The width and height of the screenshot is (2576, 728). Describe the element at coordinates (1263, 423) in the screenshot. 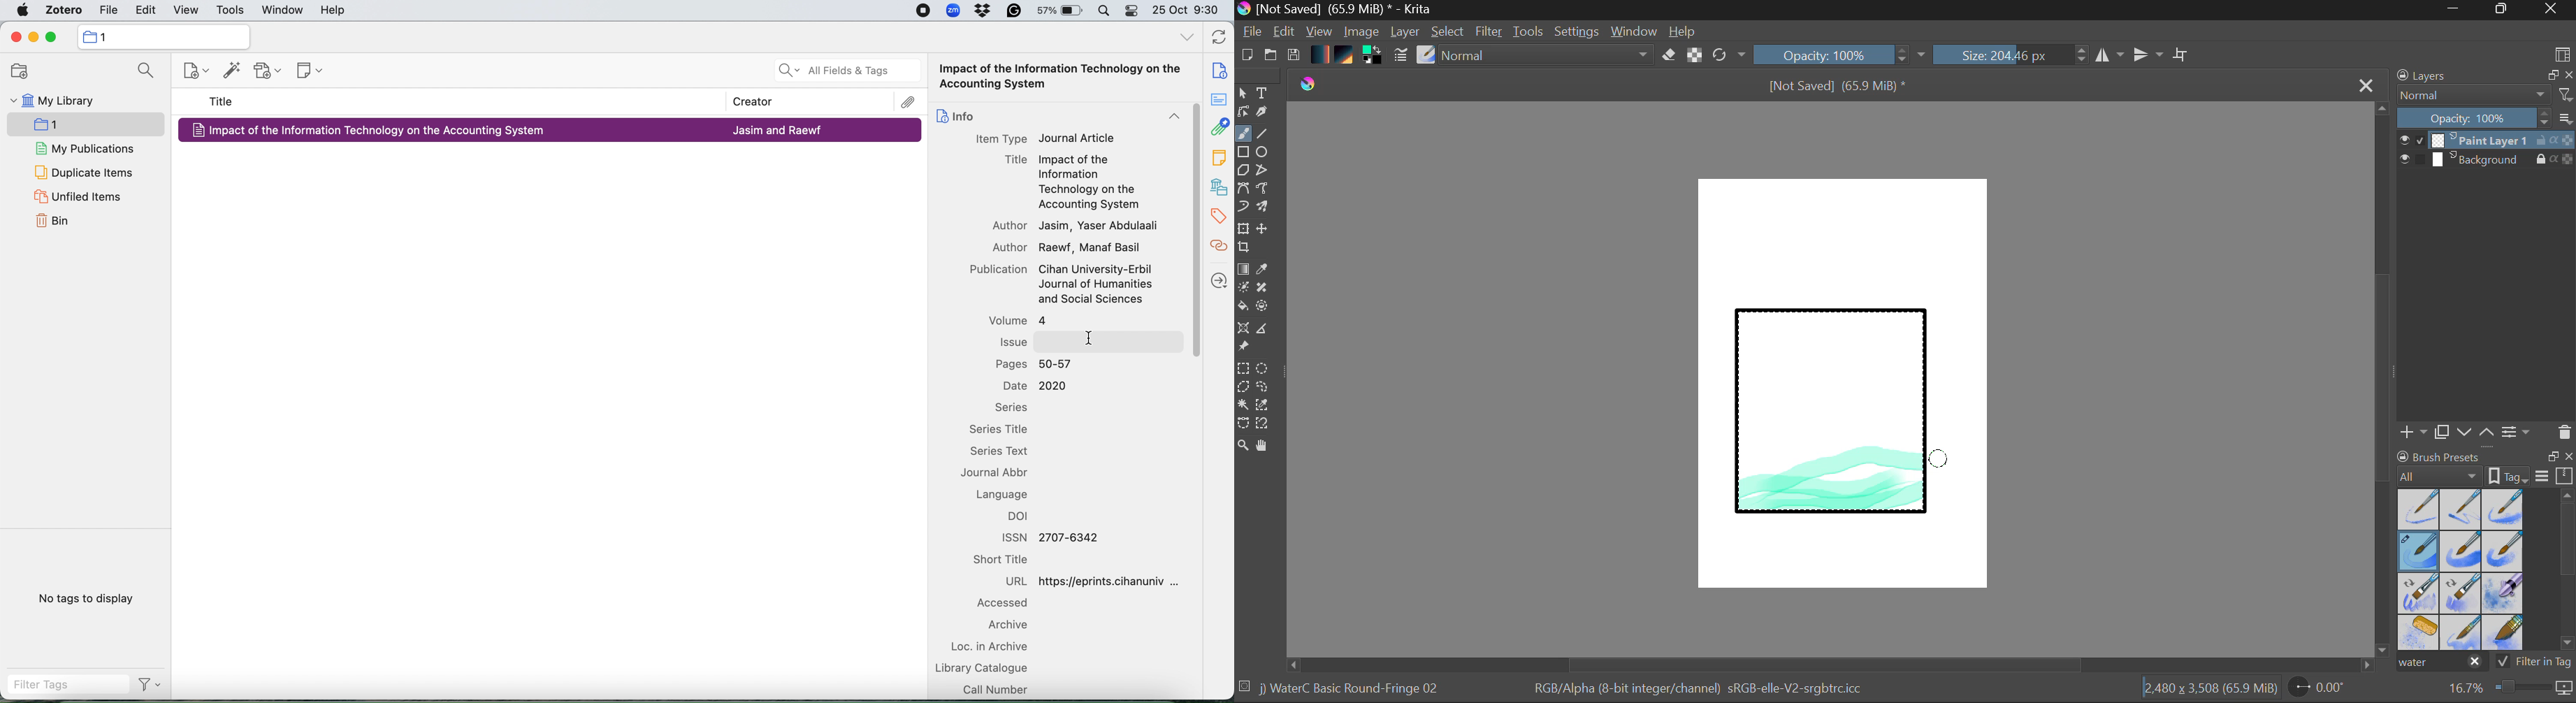

I see `Magnetic Selection Tool` at that location.